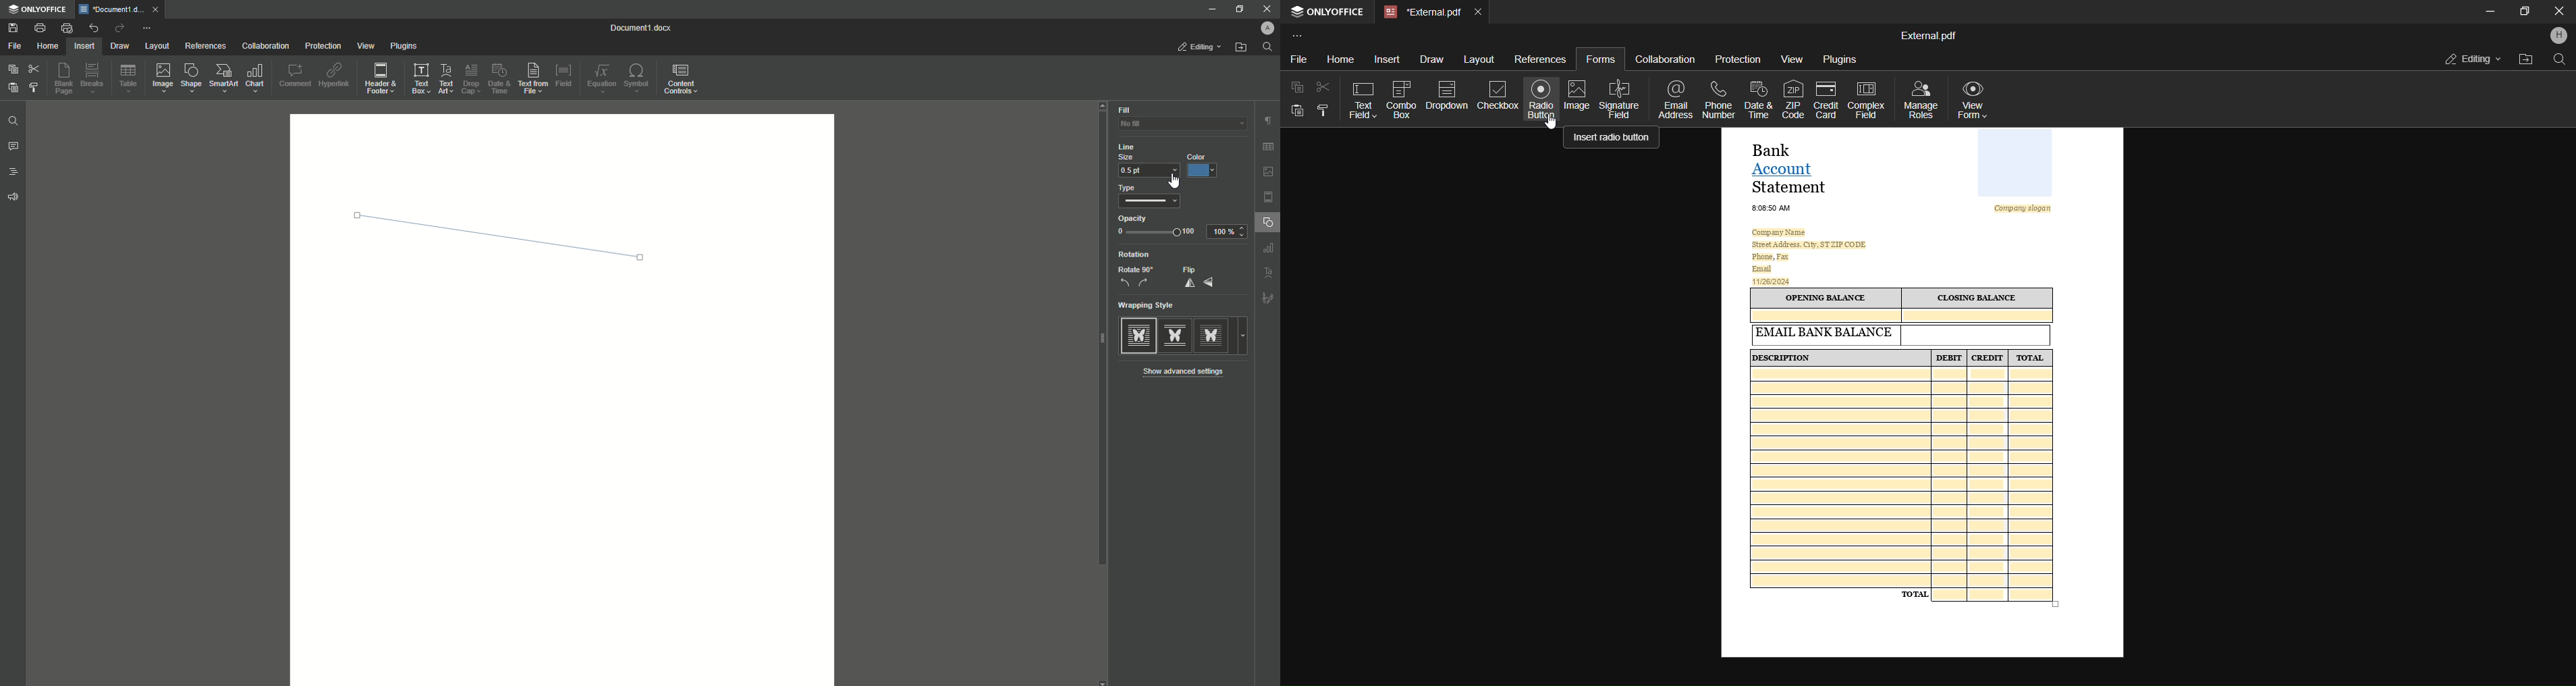  I want to click on Minimize, so click(1209, 9).